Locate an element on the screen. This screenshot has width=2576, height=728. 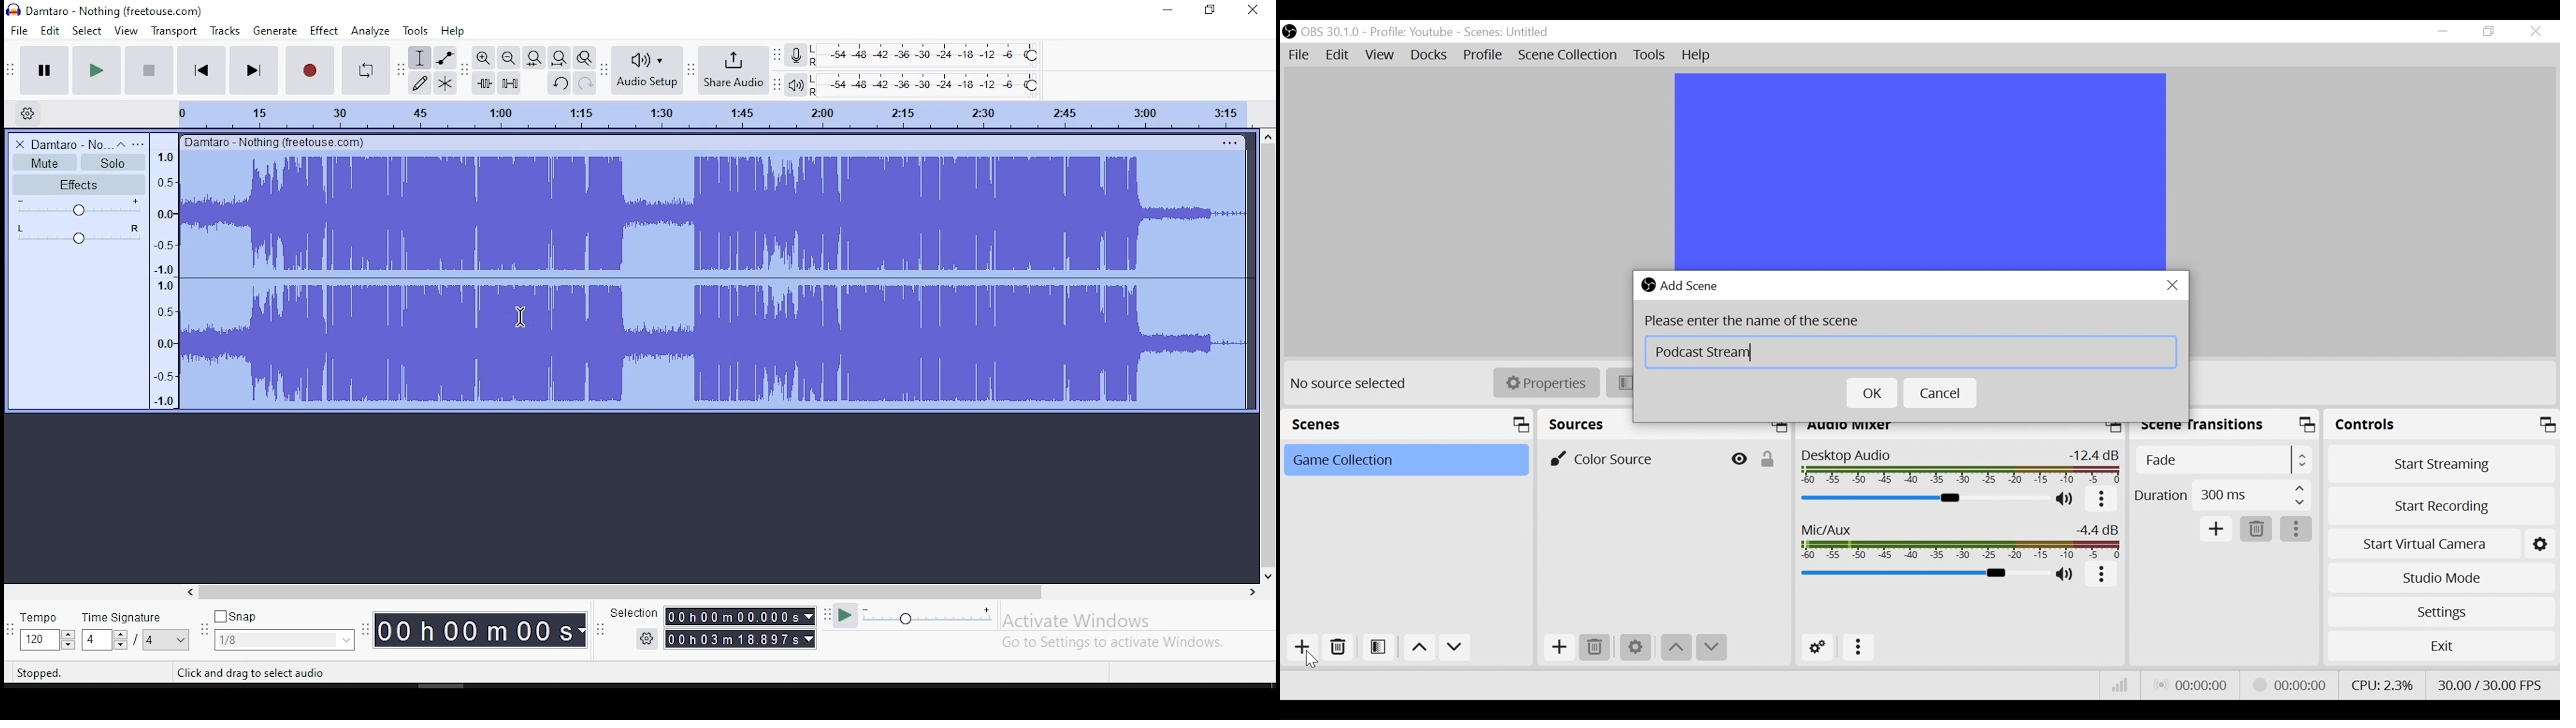
Add is located at coordinates (2217, 529).